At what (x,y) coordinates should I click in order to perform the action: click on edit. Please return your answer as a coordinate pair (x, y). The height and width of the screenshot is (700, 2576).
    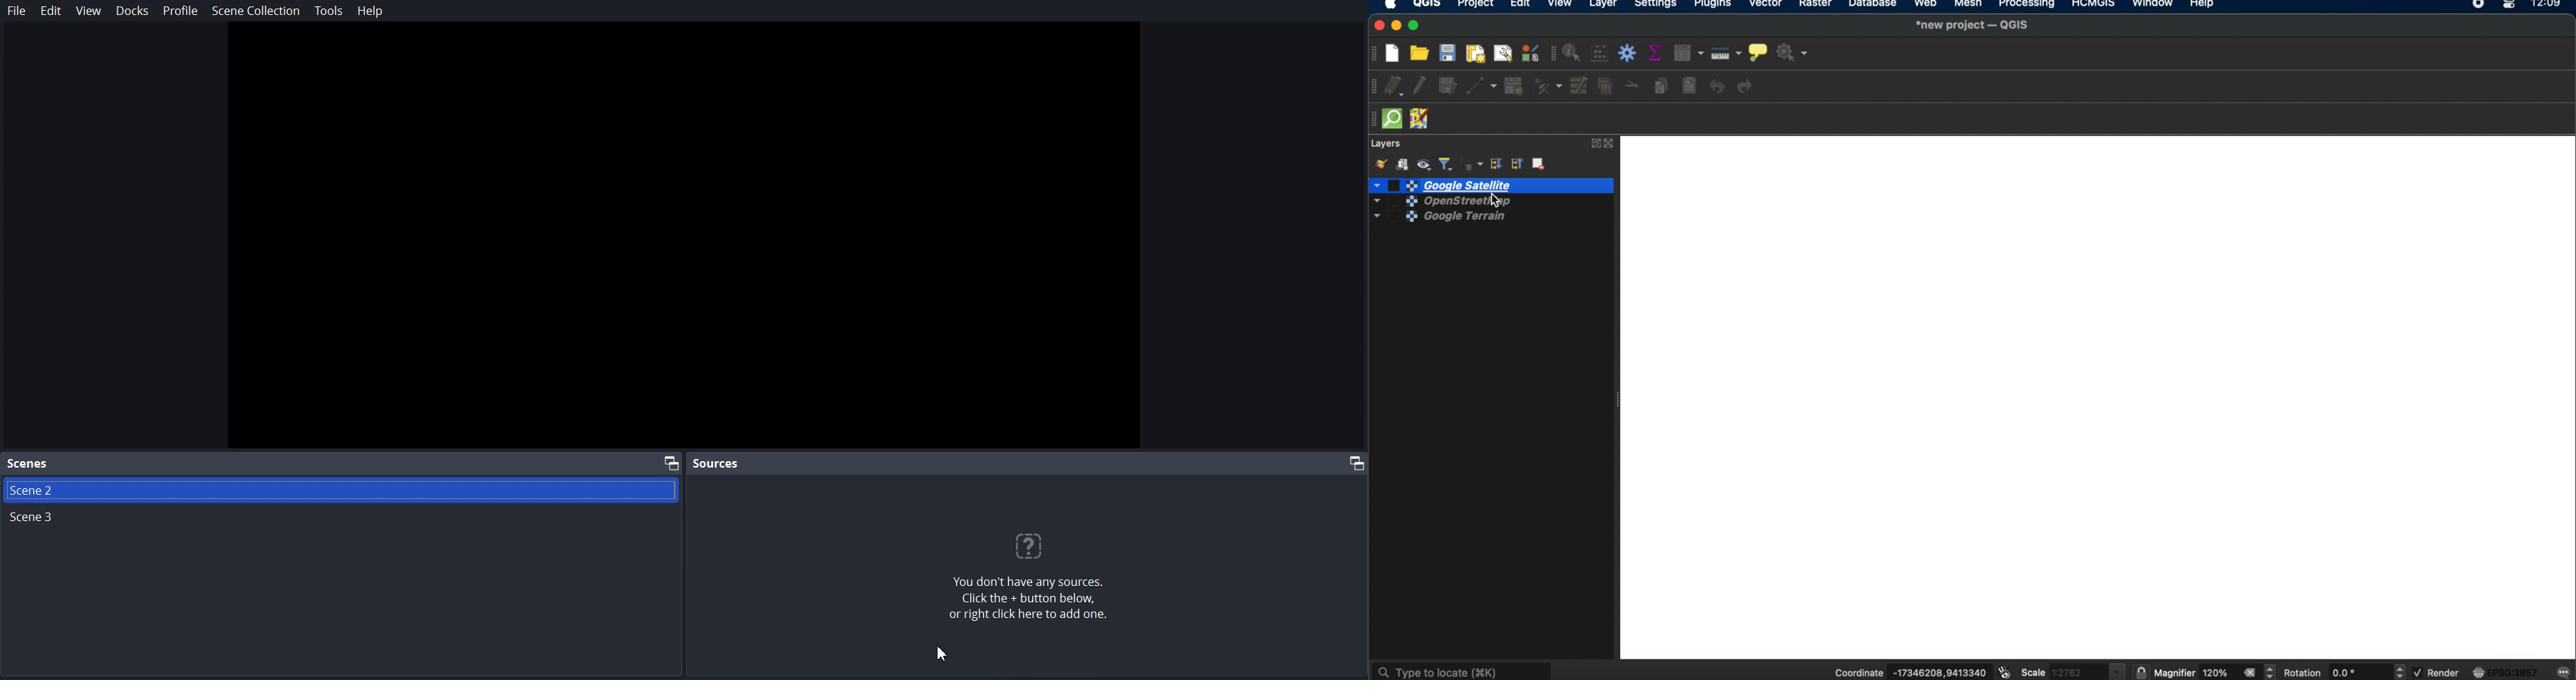
    Looking at the image, I should click on (1519, 6).